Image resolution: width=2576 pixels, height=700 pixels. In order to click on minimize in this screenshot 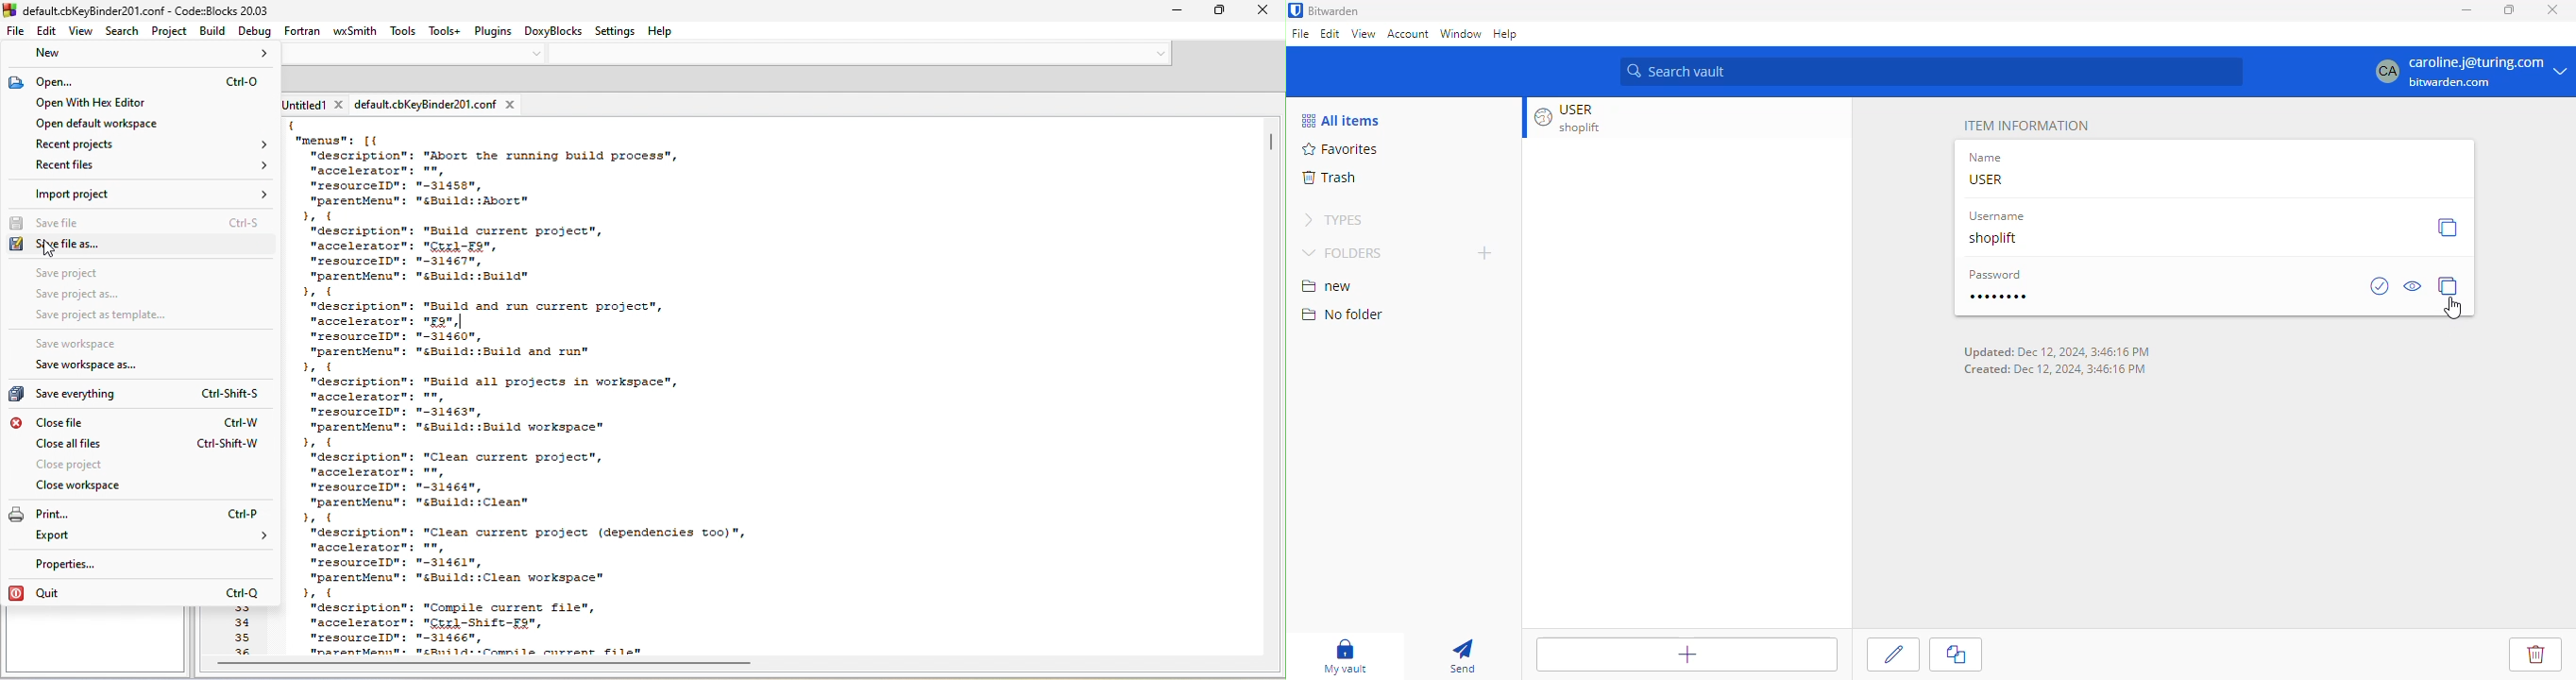, I will do `click(2465, 10)`.